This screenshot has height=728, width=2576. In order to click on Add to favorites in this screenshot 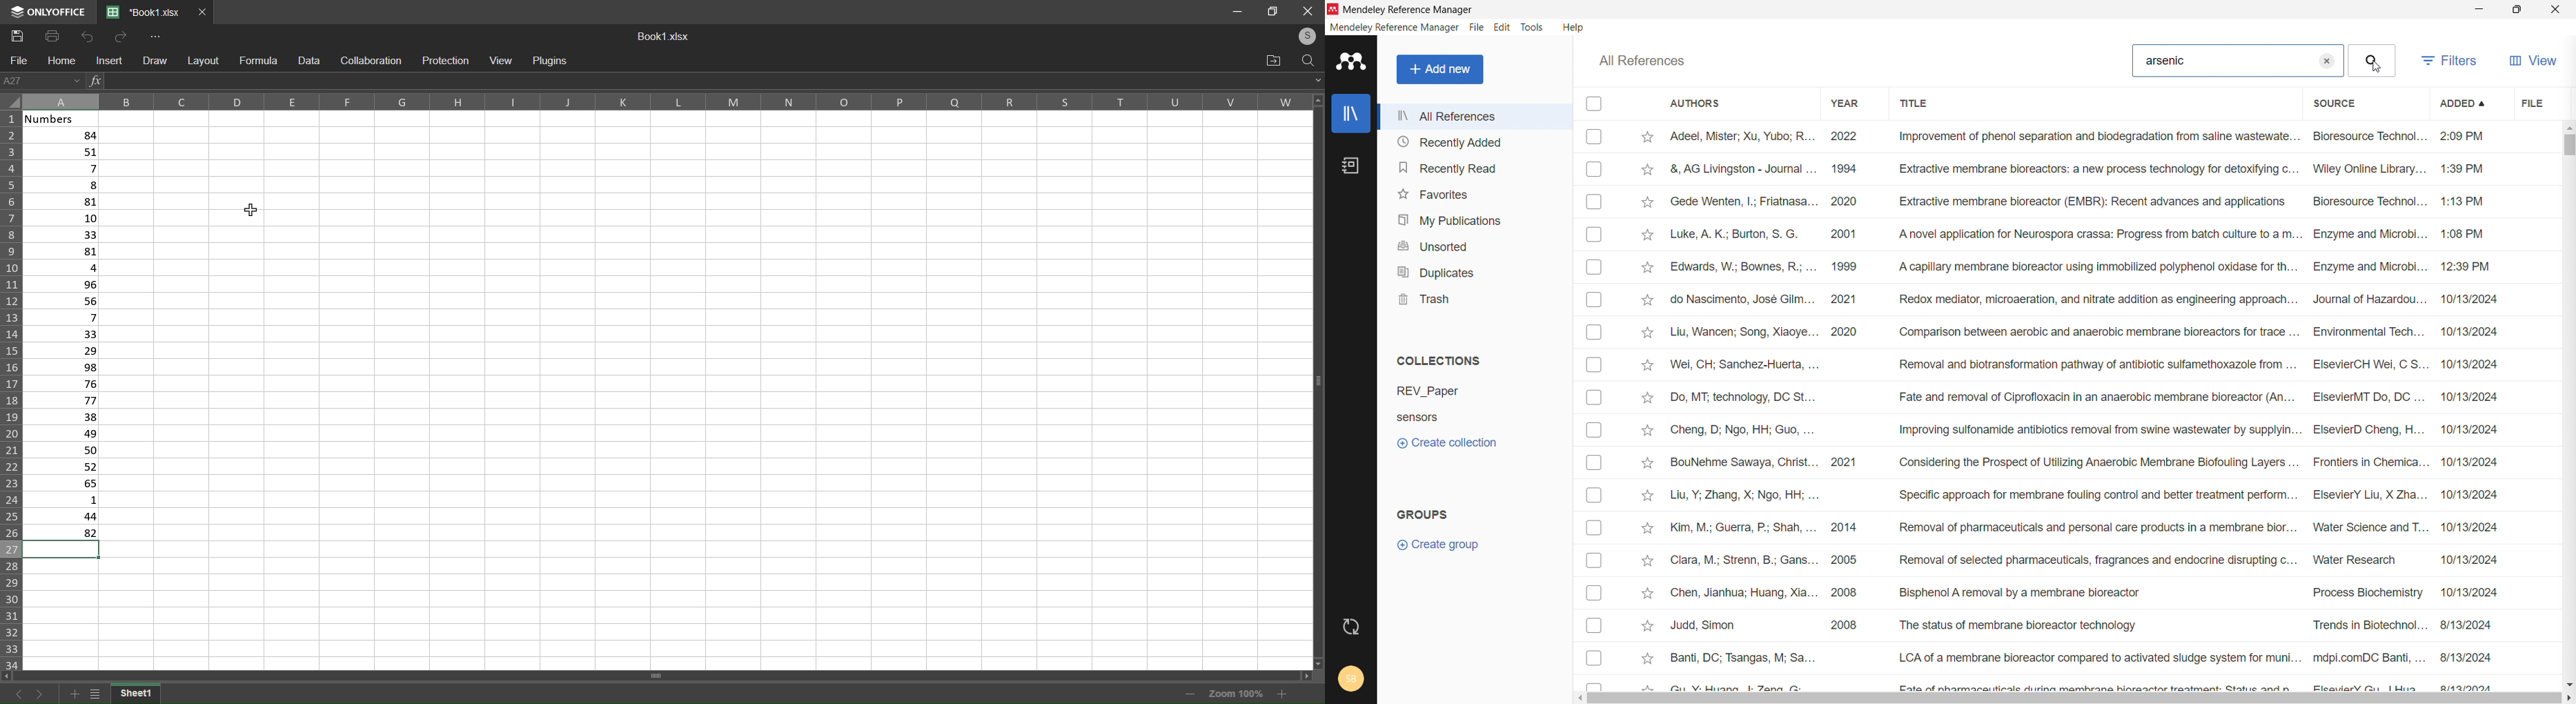, I will do `click(1647, 525)`.